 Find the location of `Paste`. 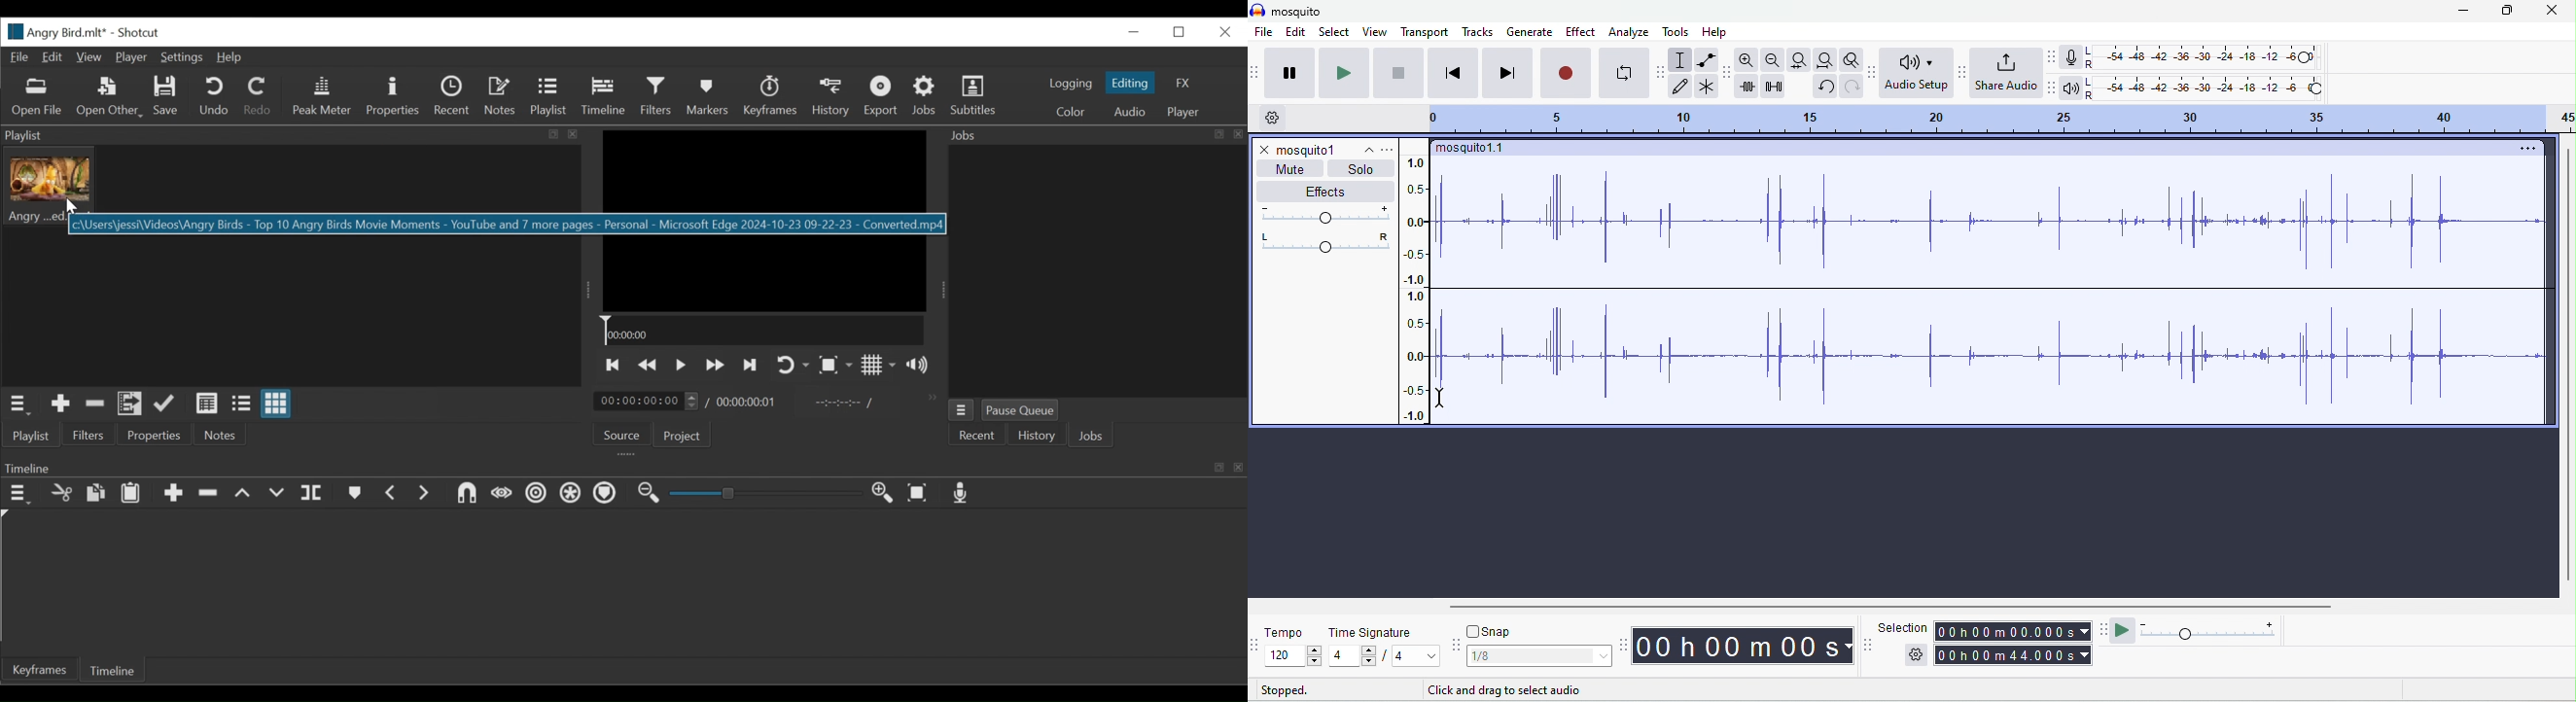

Paste is located at coordinates (130, 495).